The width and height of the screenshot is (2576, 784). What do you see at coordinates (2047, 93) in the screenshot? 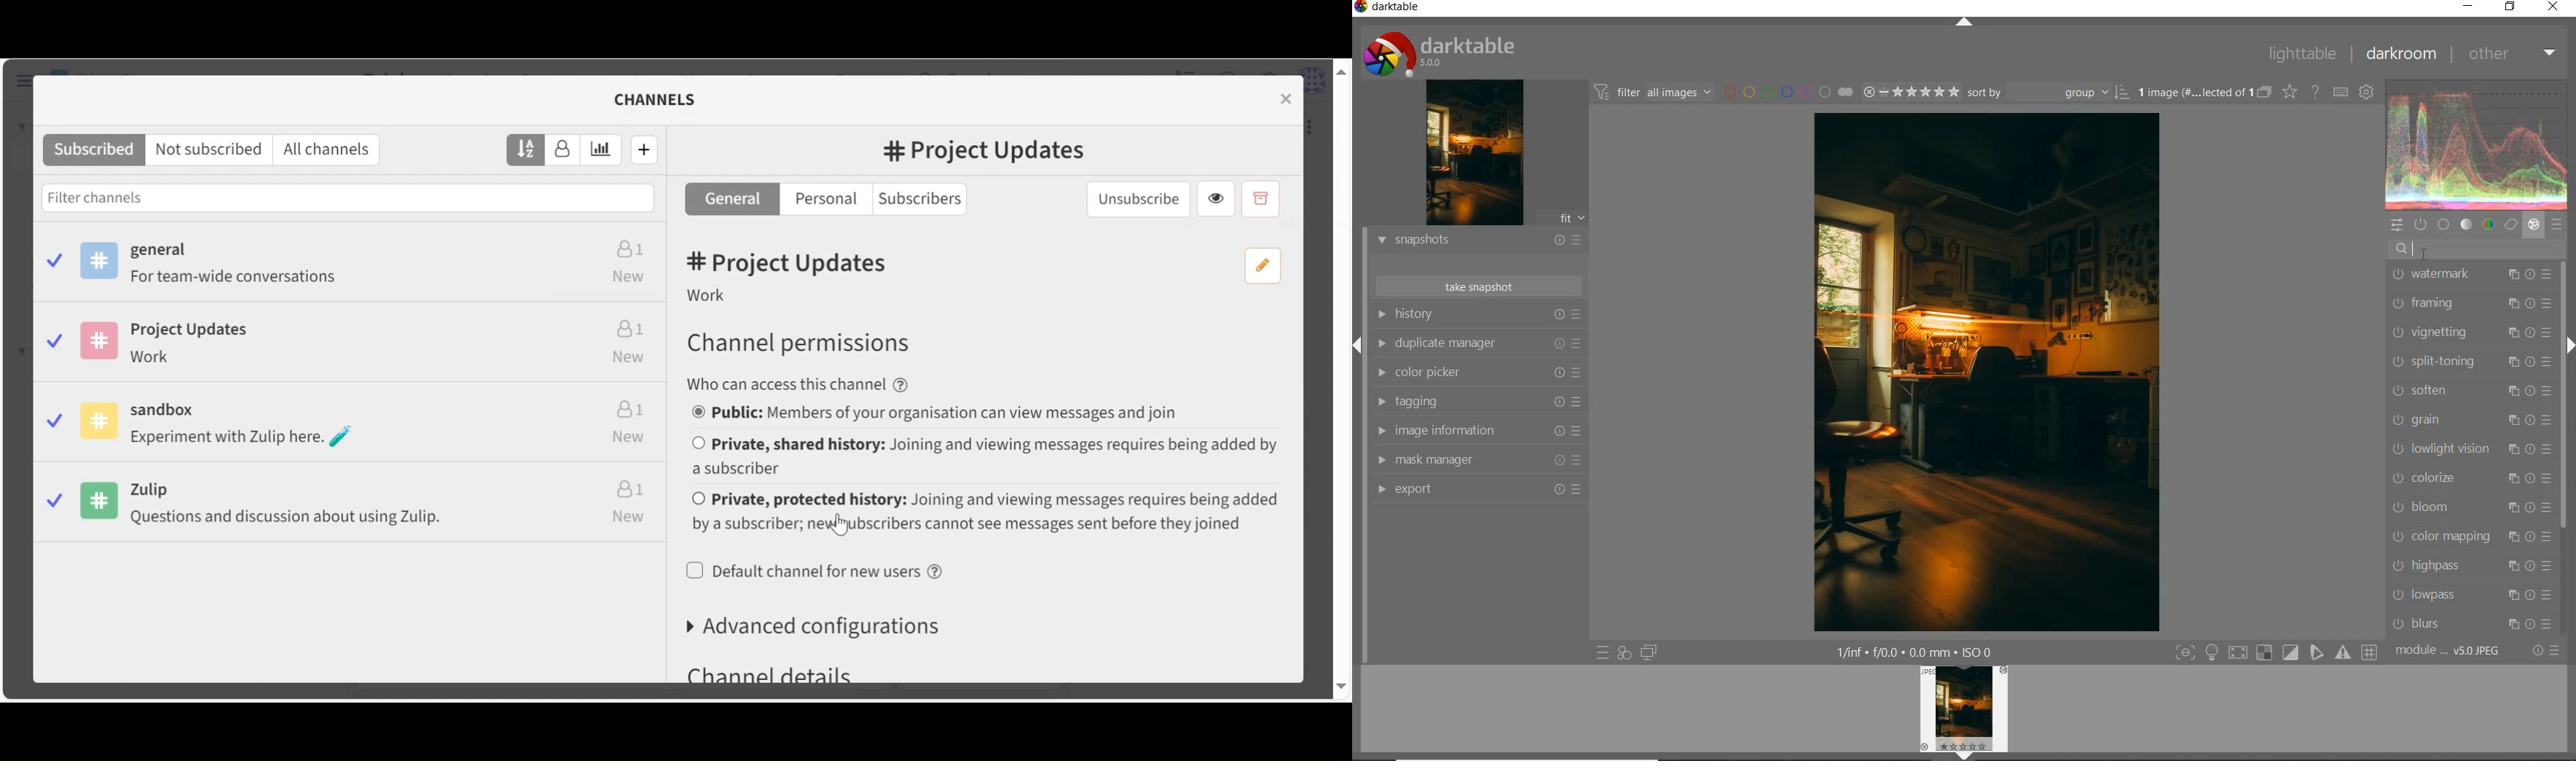
I see `sort` at bounding box center [2047, 93].